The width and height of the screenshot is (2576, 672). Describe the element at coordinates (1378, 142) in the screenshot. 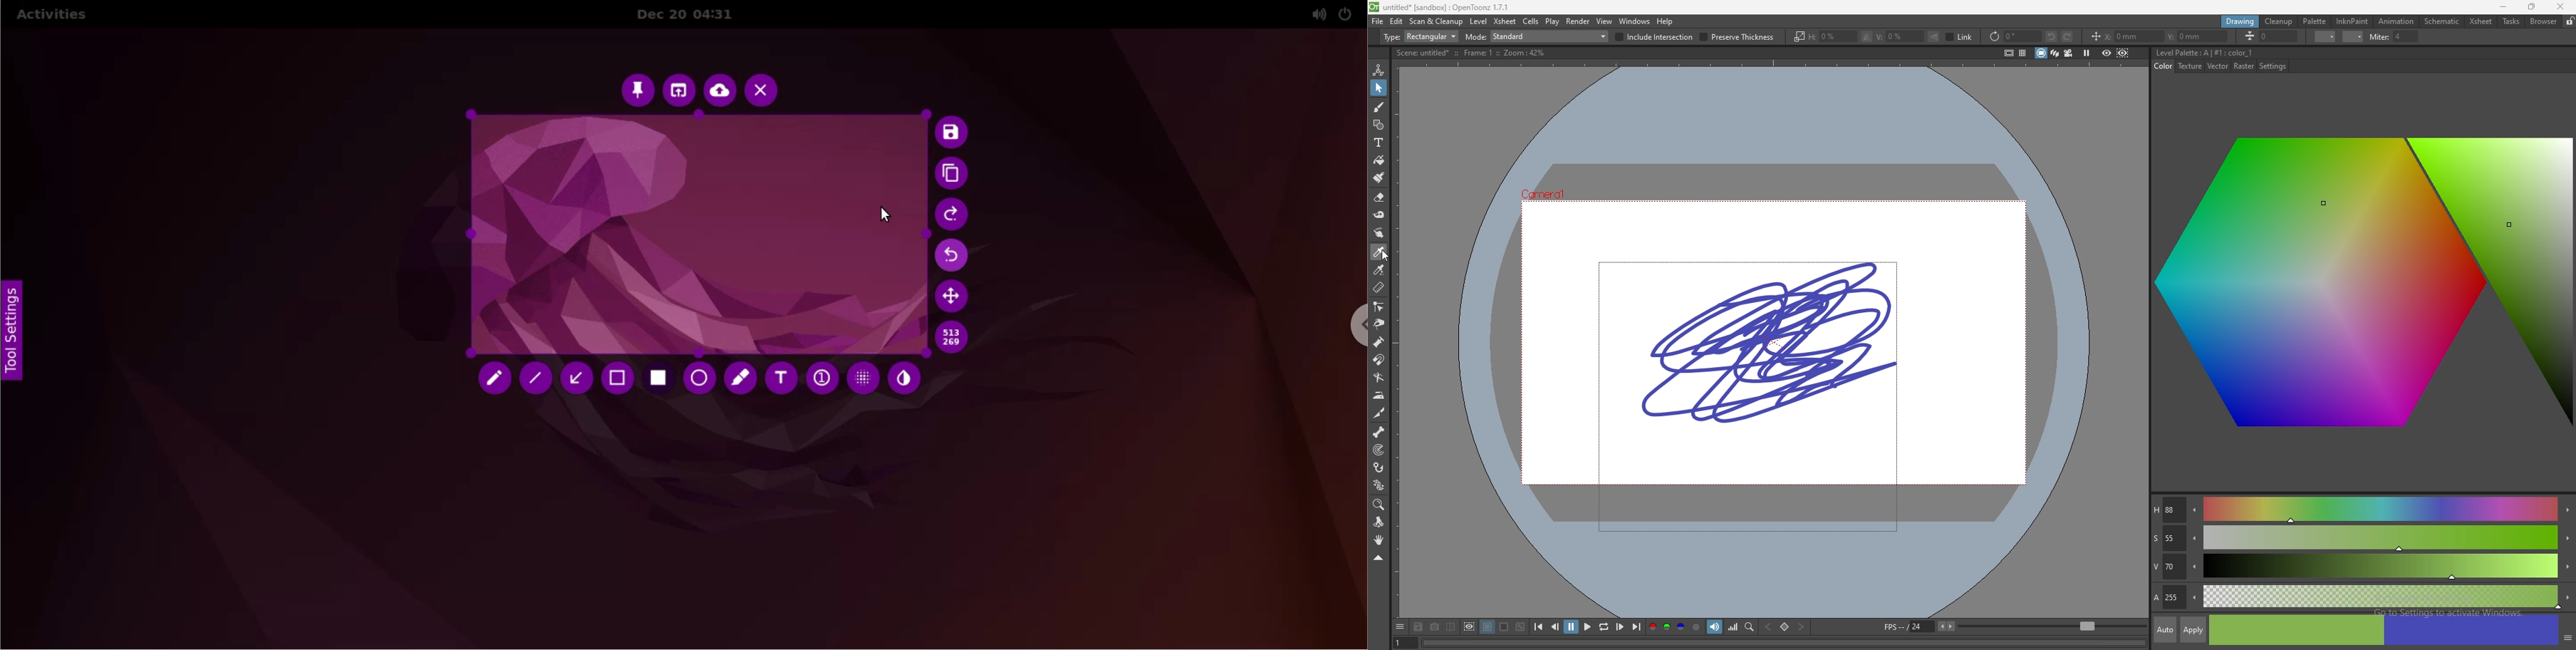

I see `type tool` at that location.